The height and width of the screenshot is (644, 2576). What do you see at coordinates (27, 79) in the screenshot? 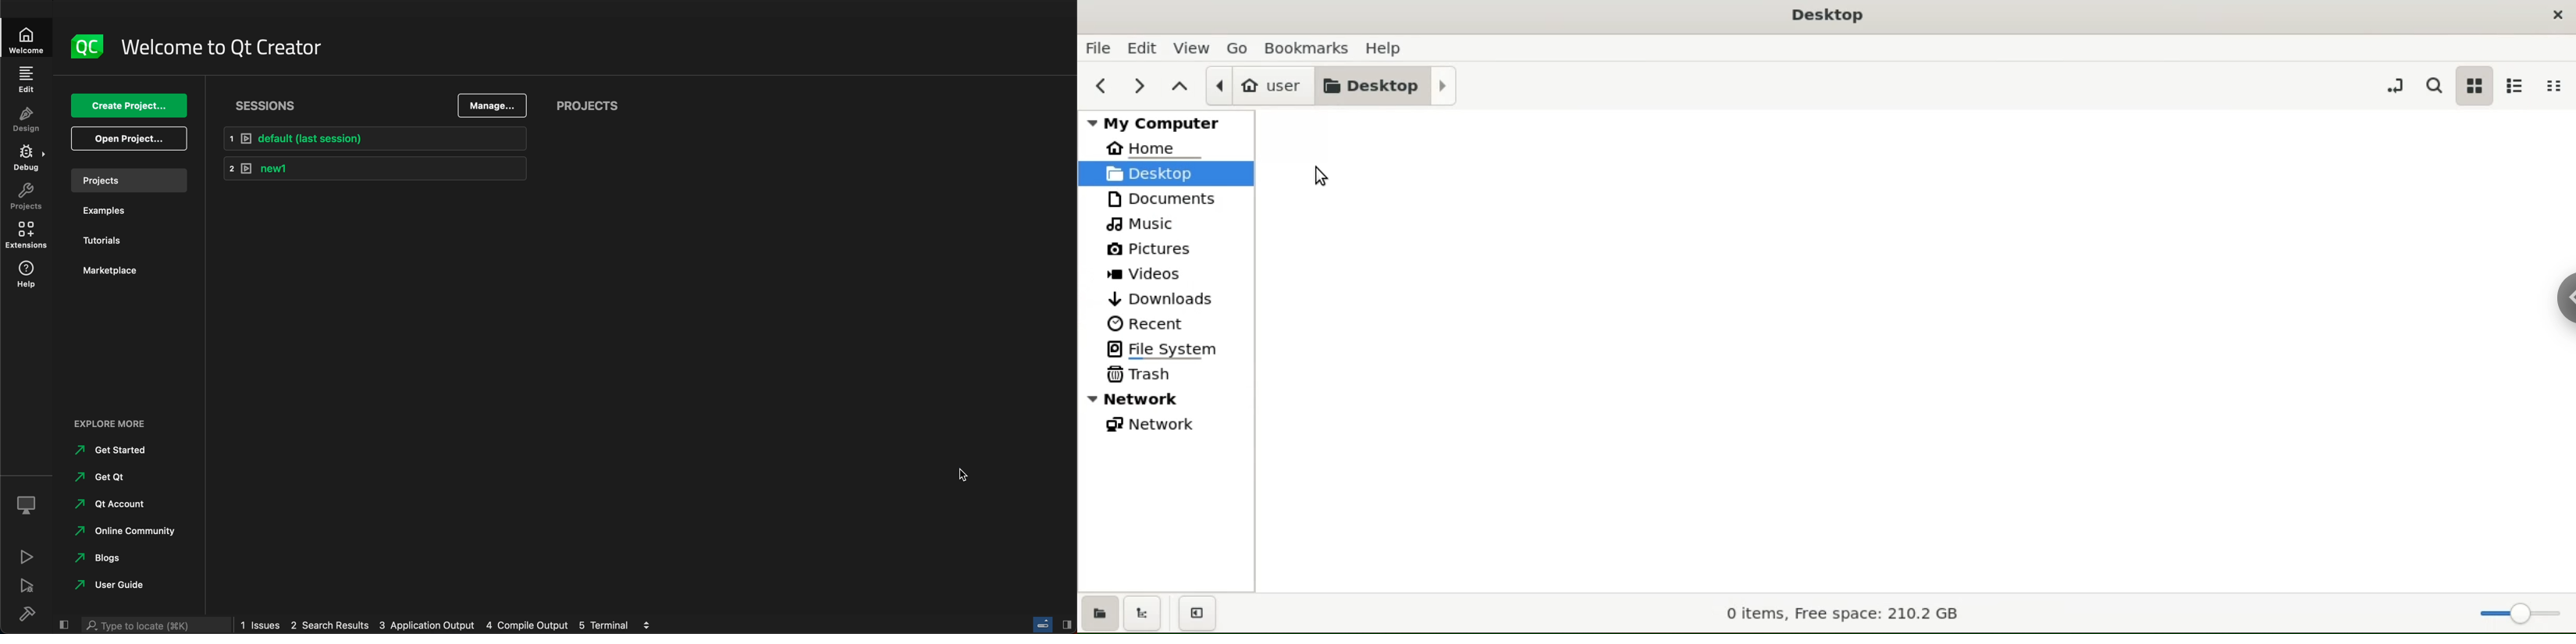
I see `edit` at bounding box center [27, 79].